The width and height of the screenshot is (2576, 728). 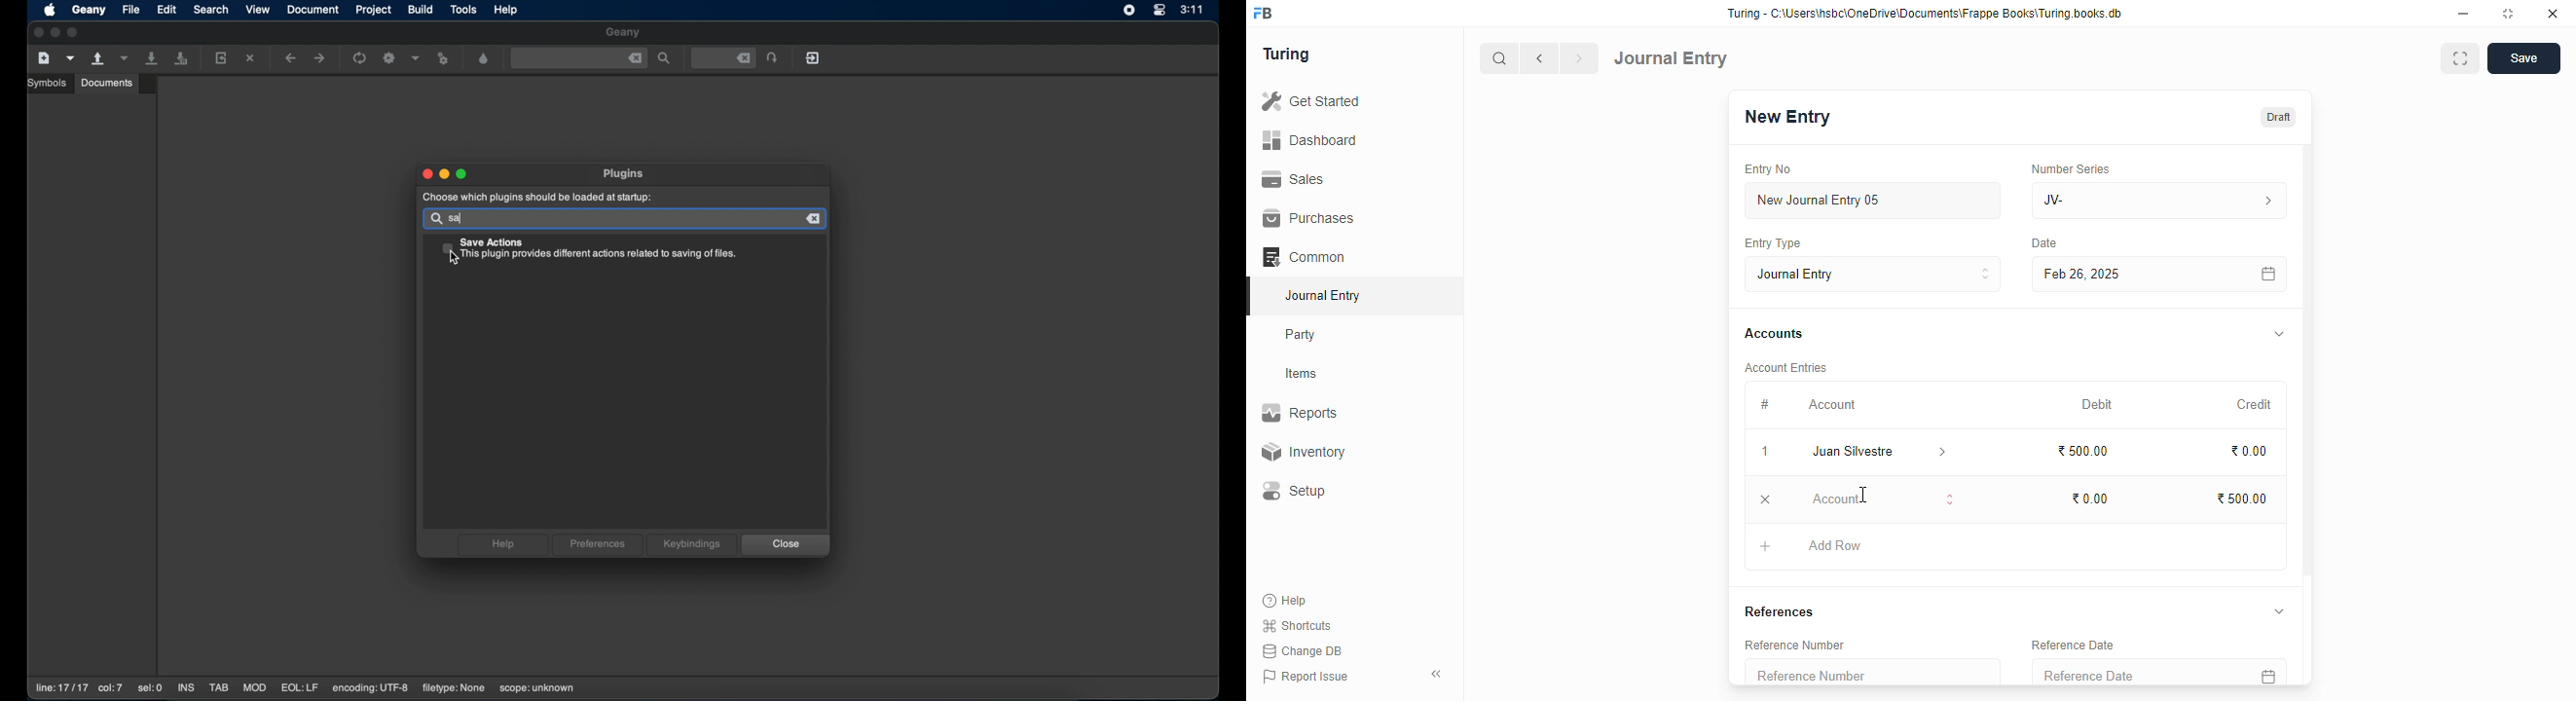 What do you see at coordinates (1322, 295) in the screenshot?
I see `journal entry` at bounding box center [1322, 295].